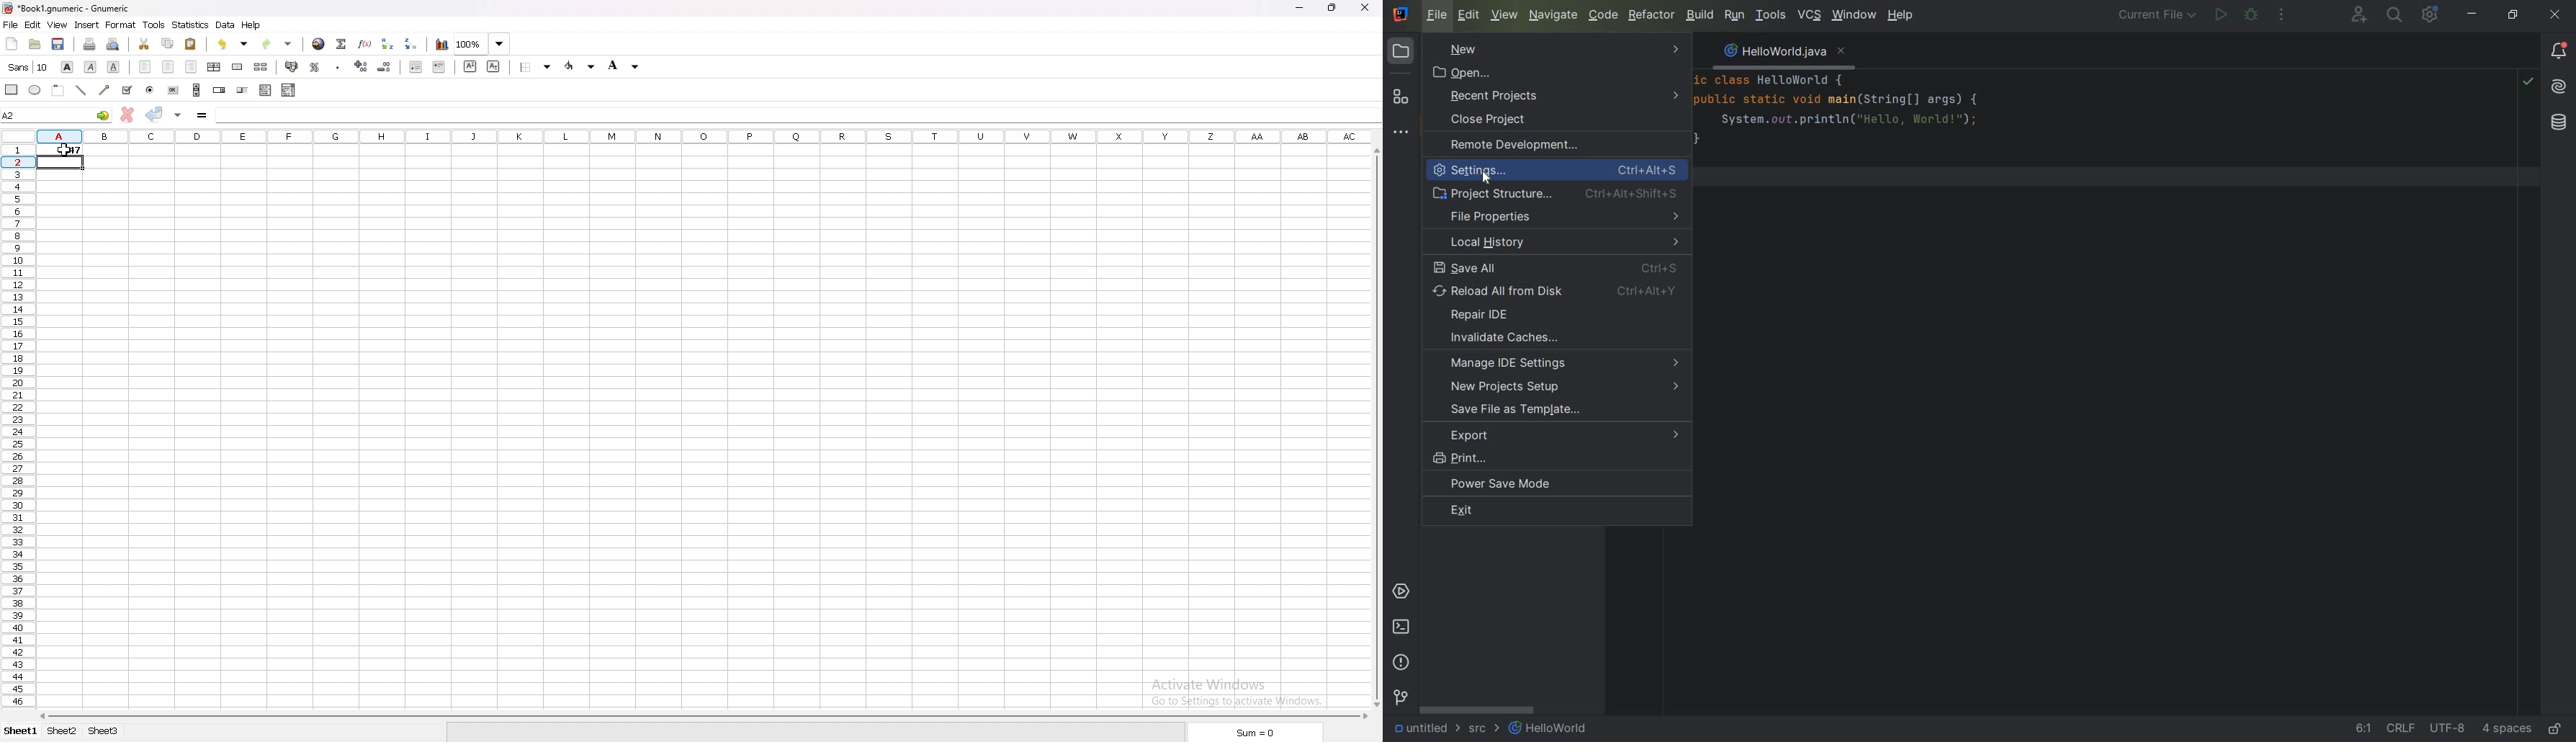 The width and height of the screenshot is (2576, 756). Describe the element at coordinates (104, 731) in the screenshot. I see `sheet 3` at that location.